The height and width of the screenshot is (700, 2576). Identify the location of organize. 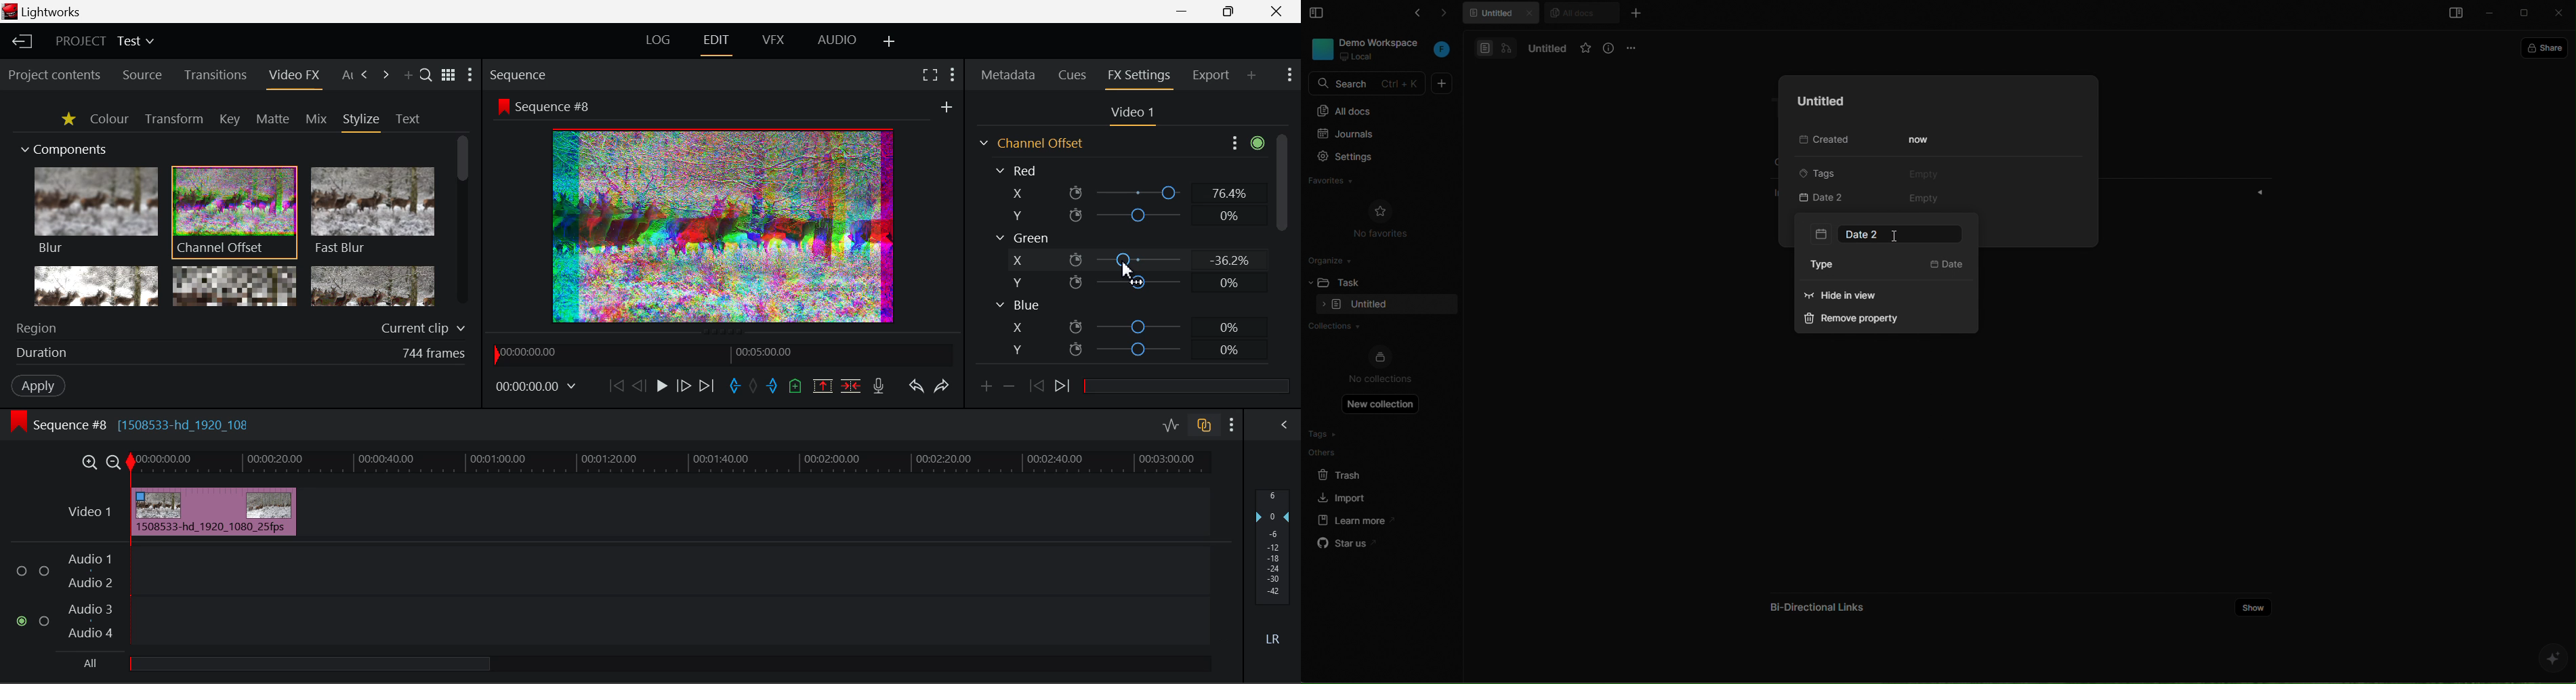
(1335, 259).